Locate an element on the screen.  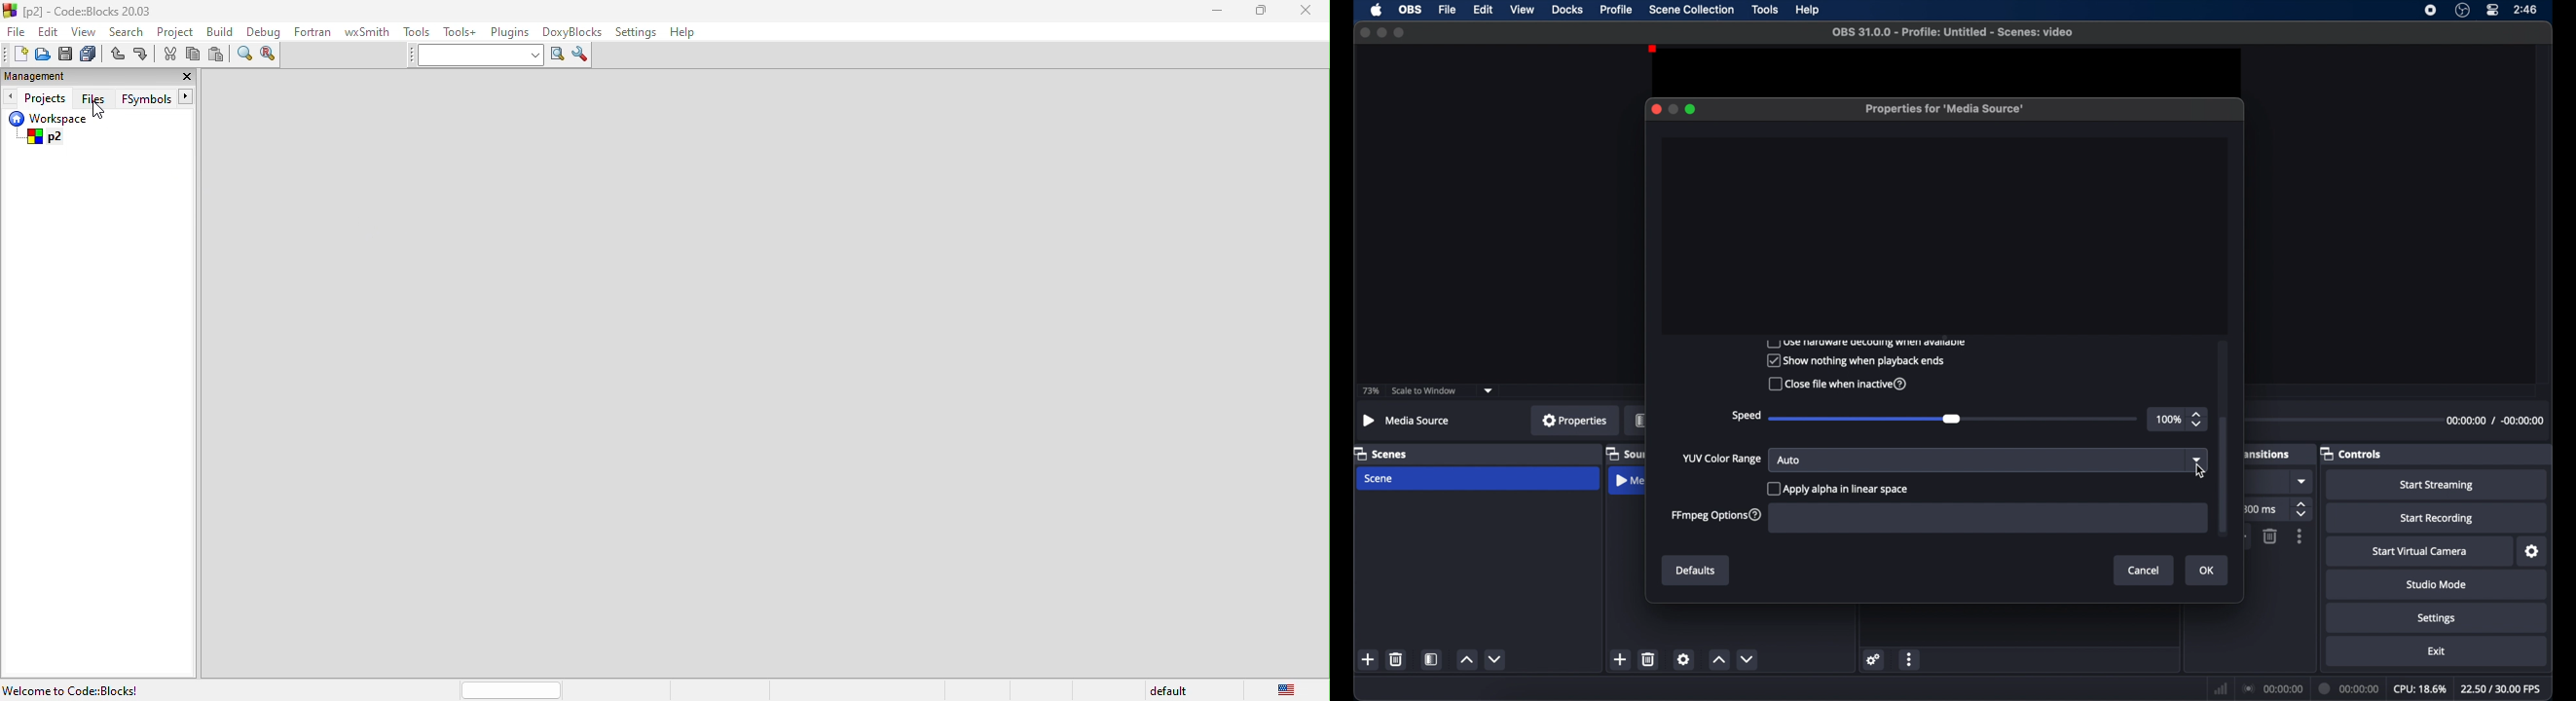
Show nothing when playback ends is located at coordinates (1854, 360).